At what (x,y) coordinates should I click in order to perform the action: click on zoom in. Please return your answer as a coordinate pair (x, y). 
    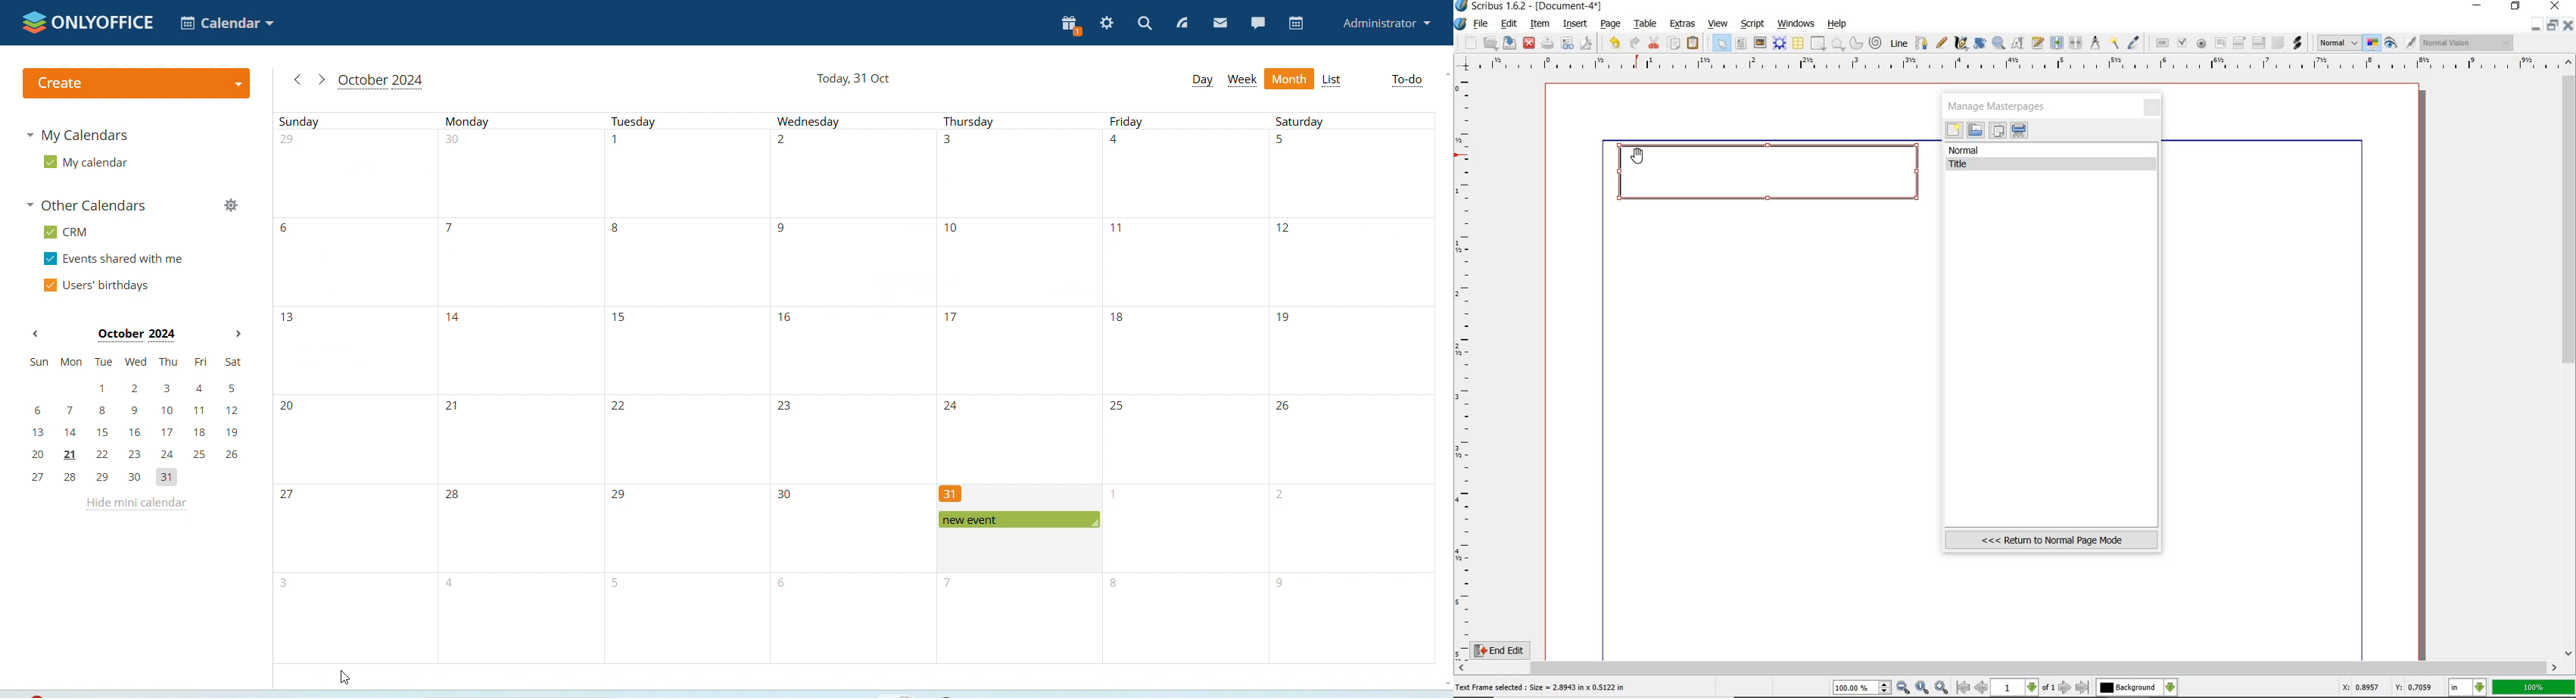
    Looking at the image, I should click on (1941, 687).